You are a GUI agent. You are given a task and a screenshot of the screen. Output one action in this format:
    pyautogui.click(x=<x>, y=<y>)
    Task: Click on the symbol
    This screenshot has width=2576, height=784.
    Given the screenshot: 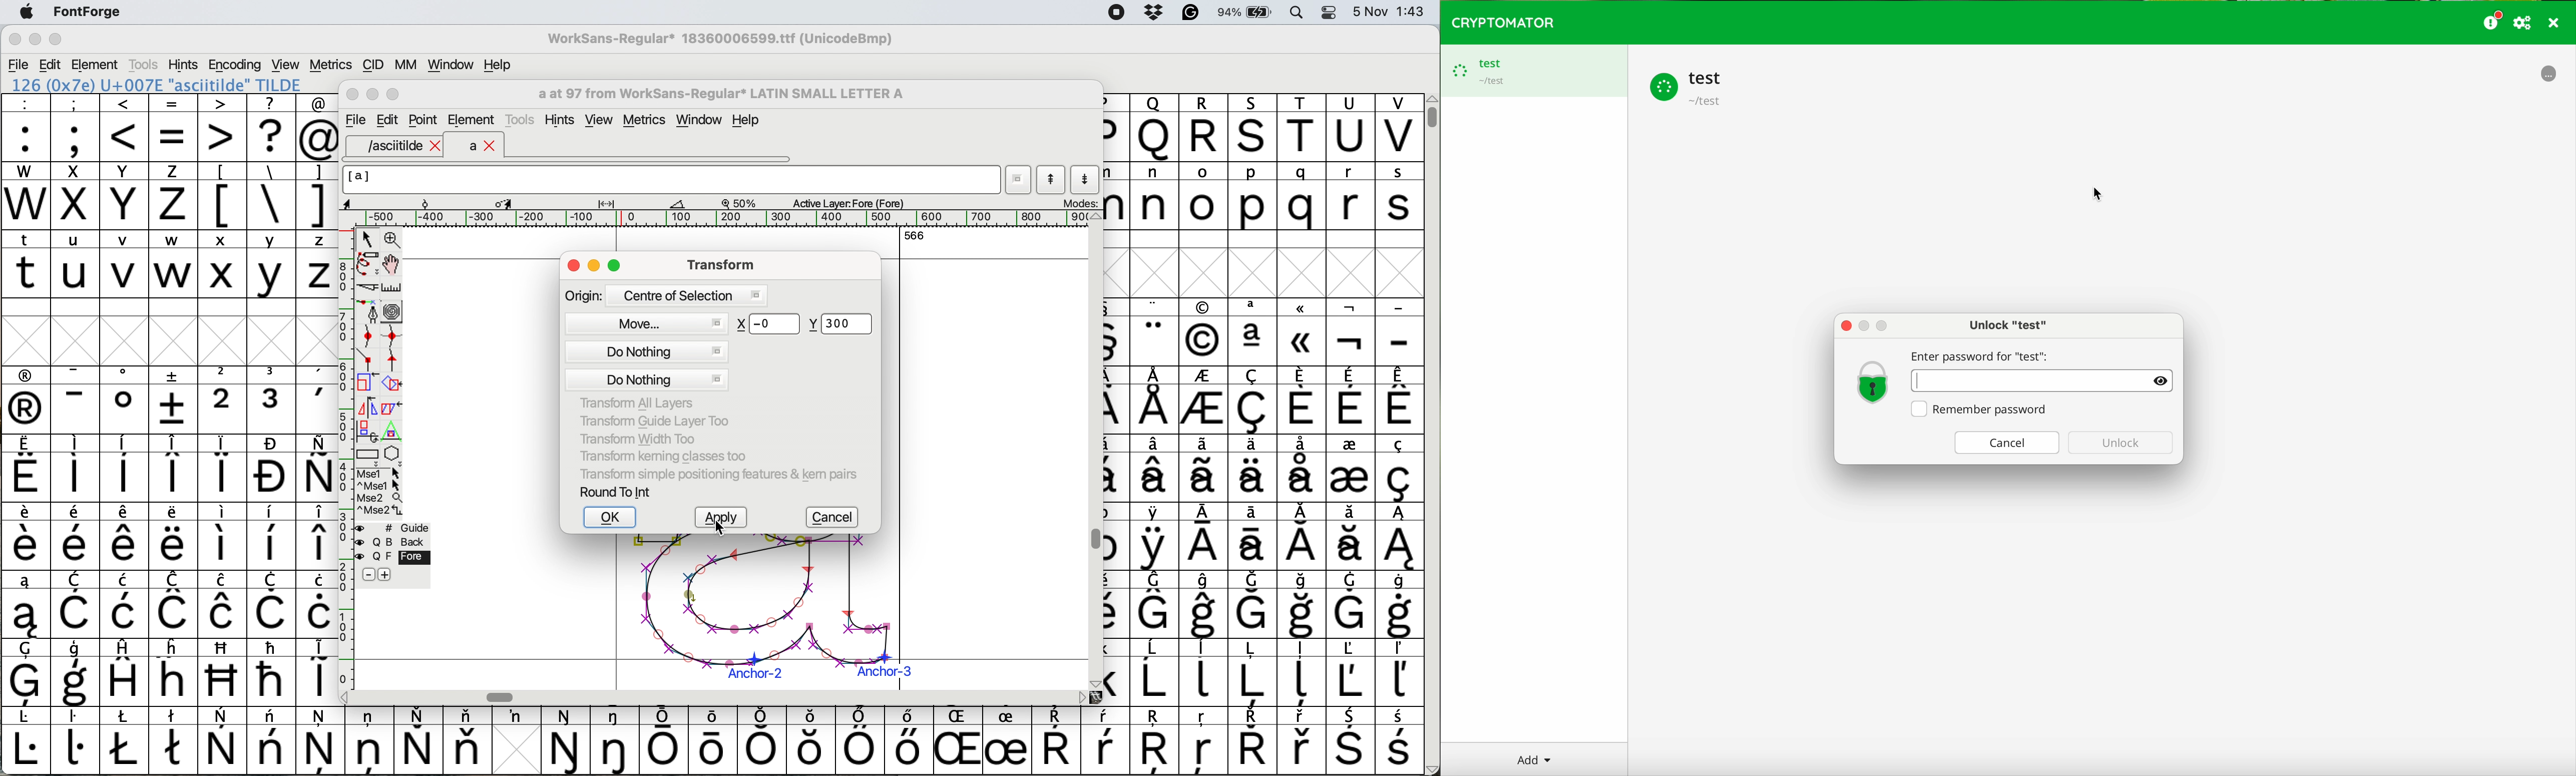 What is the action you would take?
    pyautogui.click(x=174, y=468)
    